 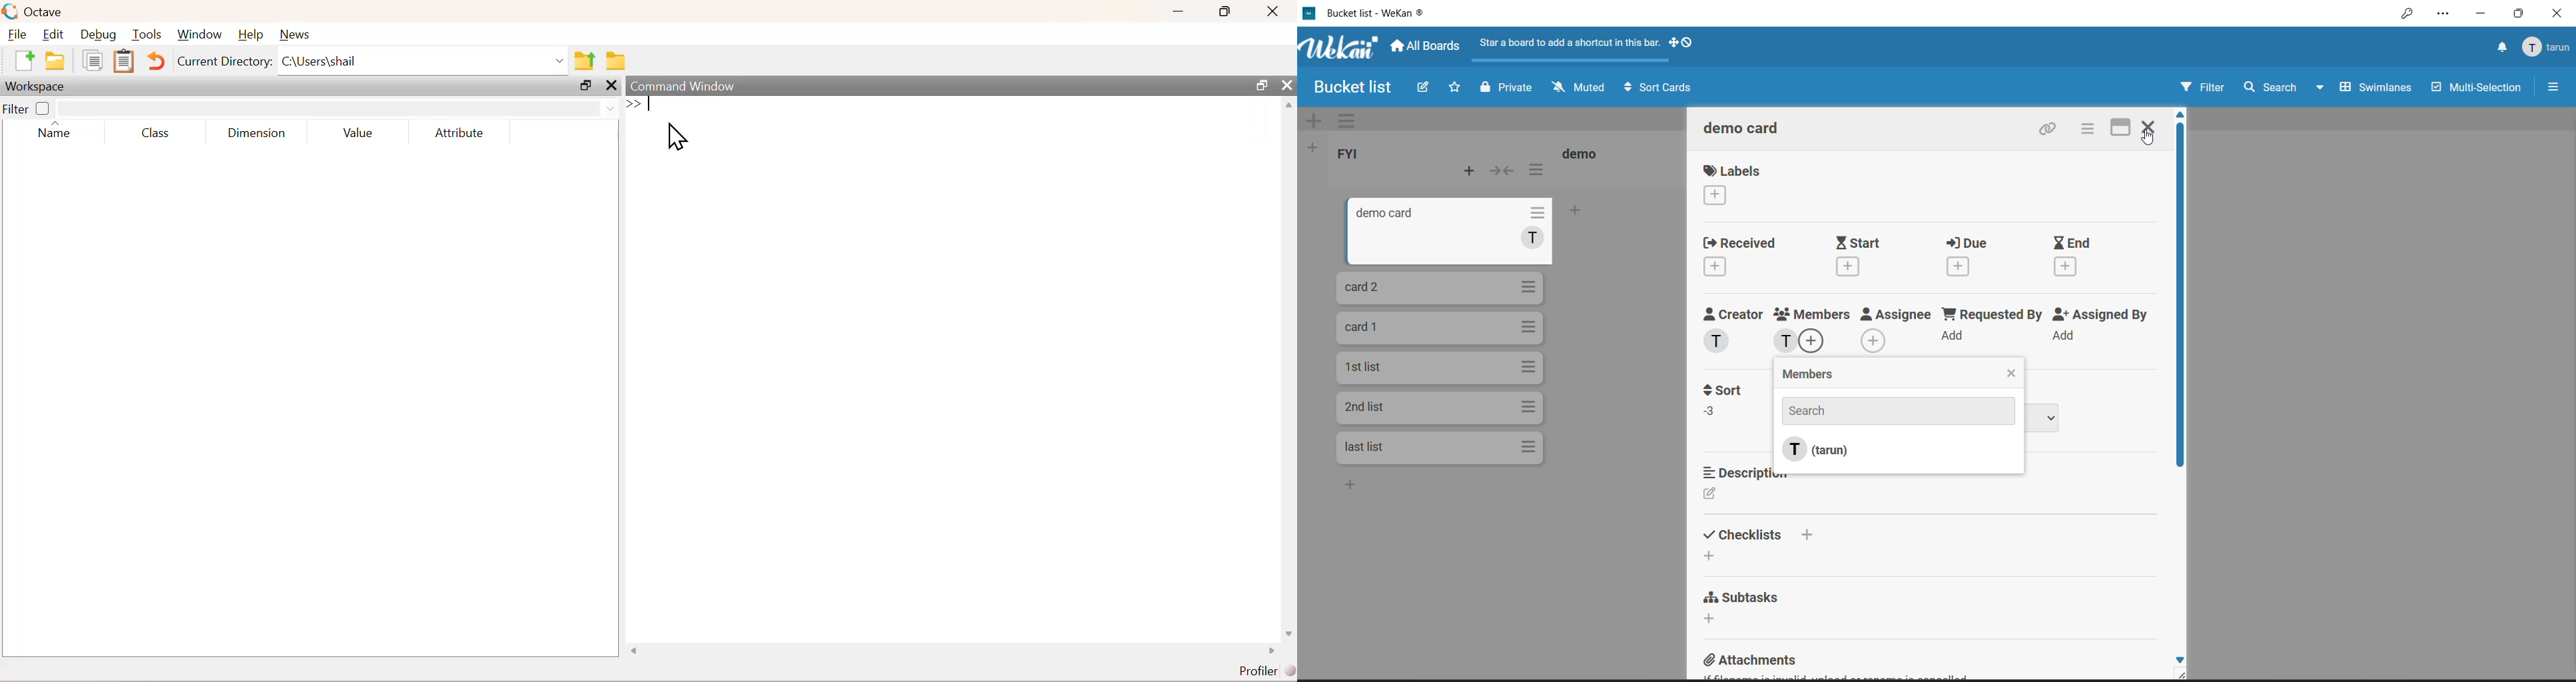 What do you see at coordinates (1858, 242) in the screenshot?
I see `start` at bounding box center [1858, 242].